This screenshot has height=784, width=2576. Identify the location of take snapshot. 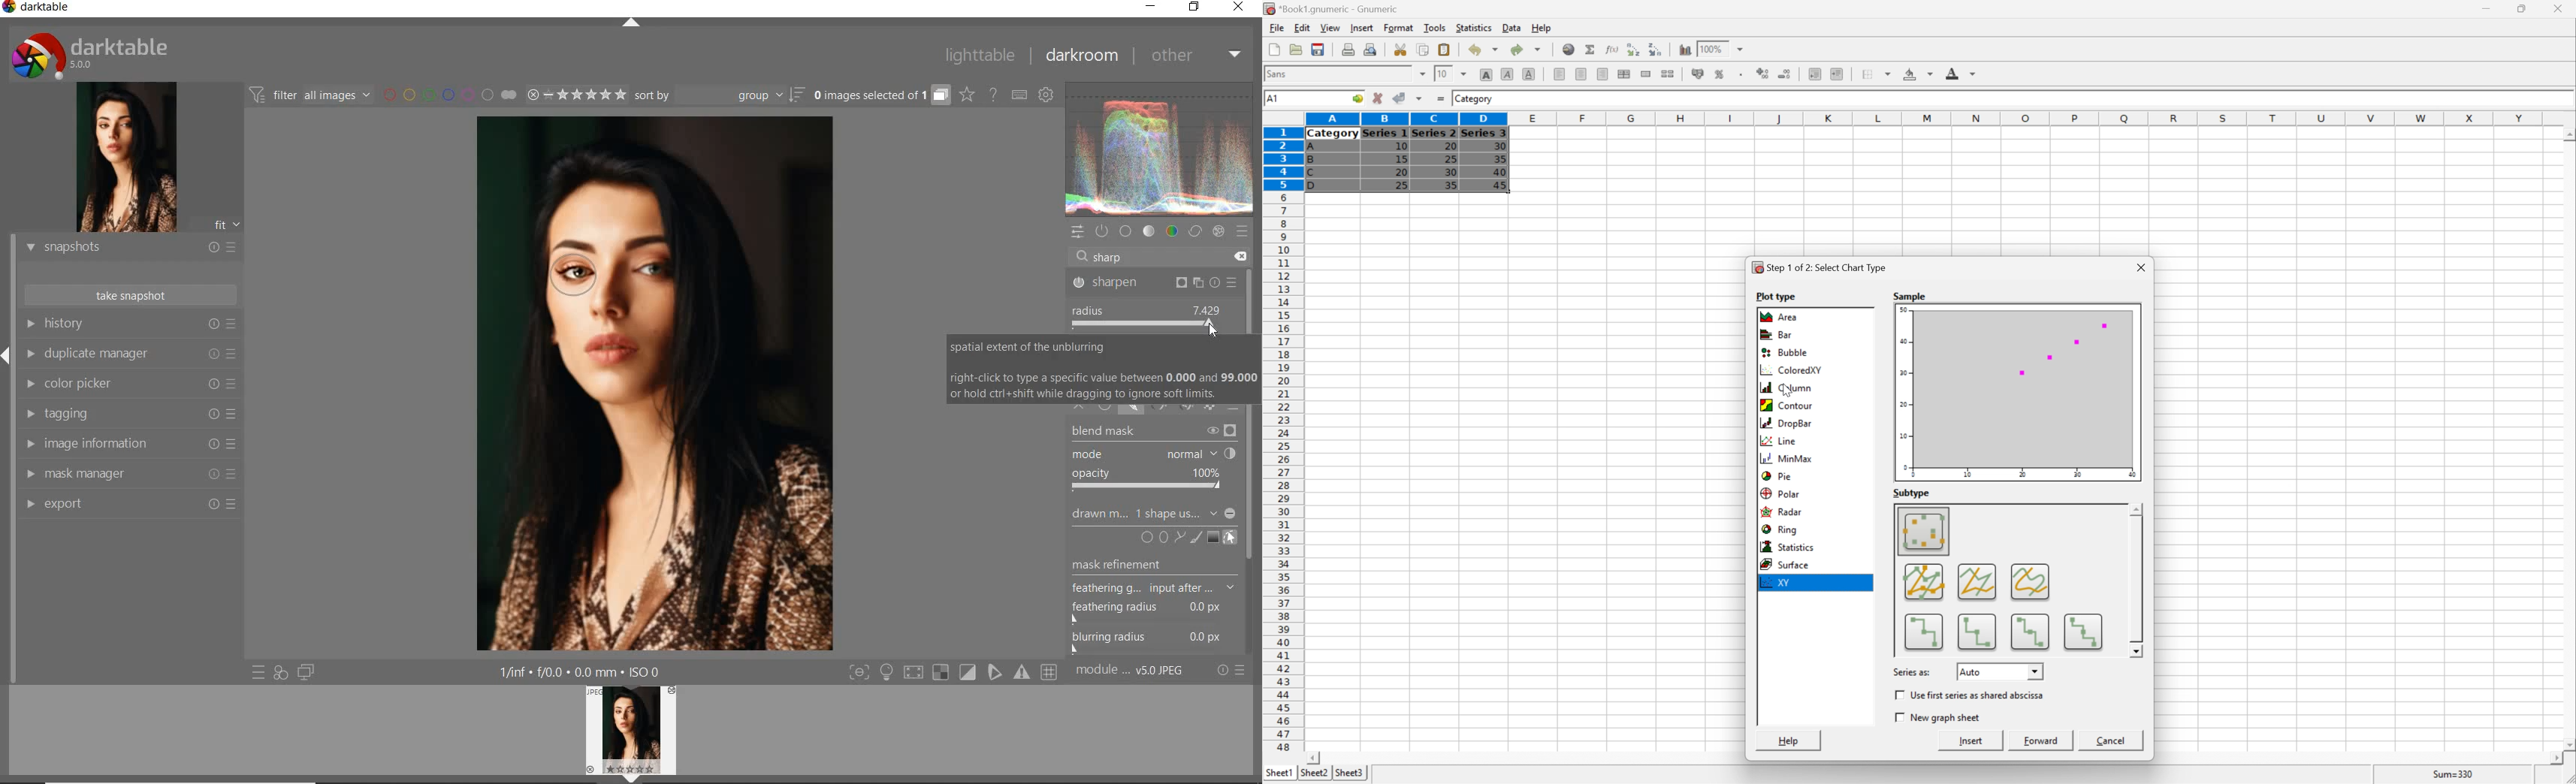
(129, 296).